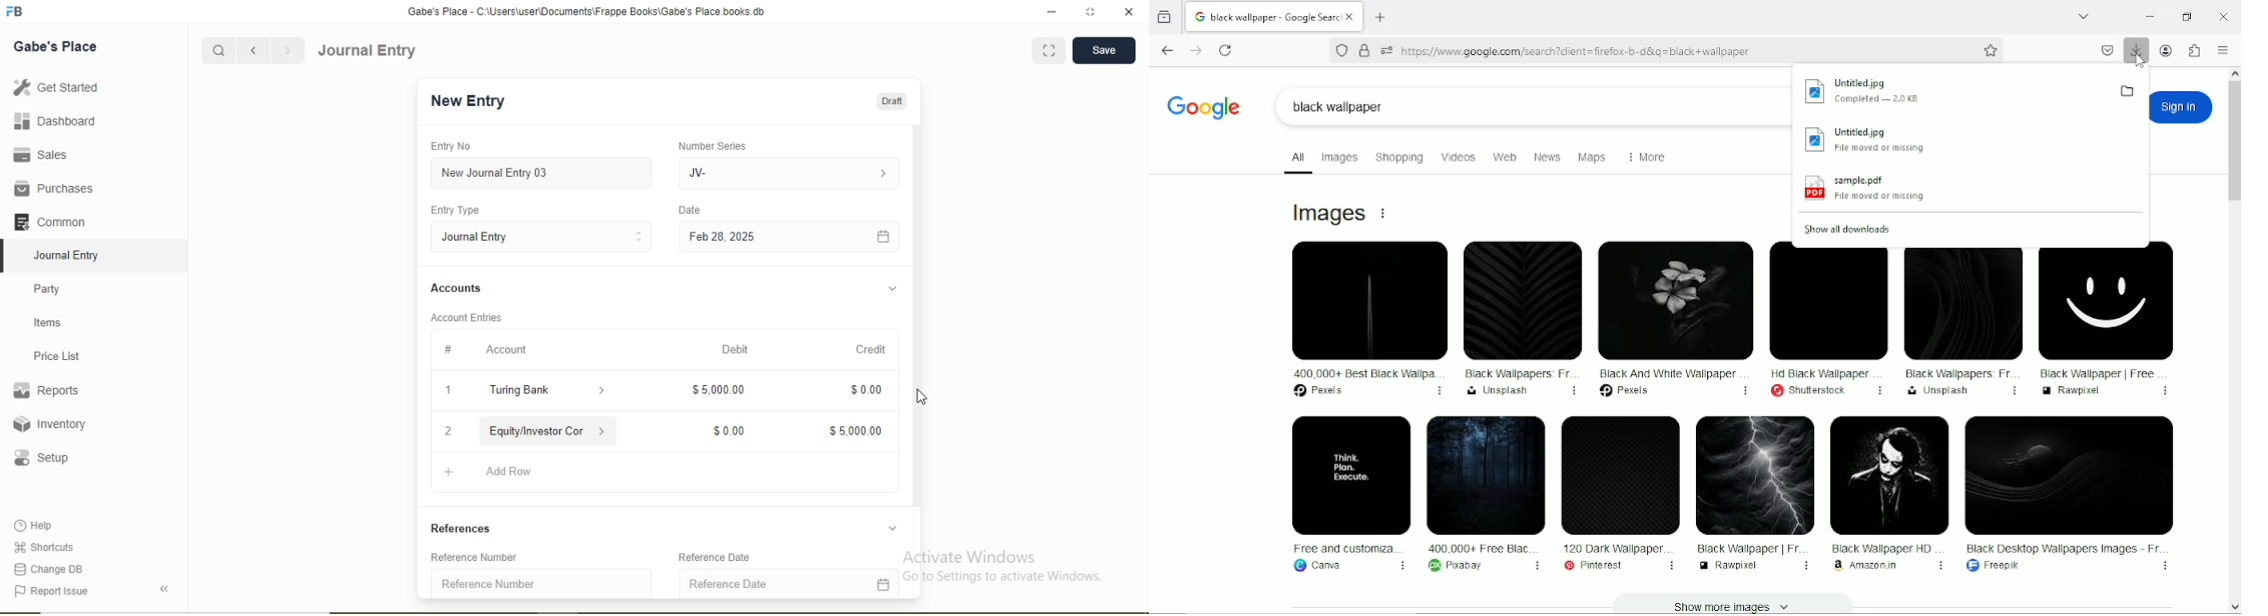 The width and height of the screenshot is (2268, 616). I want to click on ‘Gabe's Place - C:\Users\useriDocuments\Frappe Books\Gabe's Place books db, so click(585, 12).